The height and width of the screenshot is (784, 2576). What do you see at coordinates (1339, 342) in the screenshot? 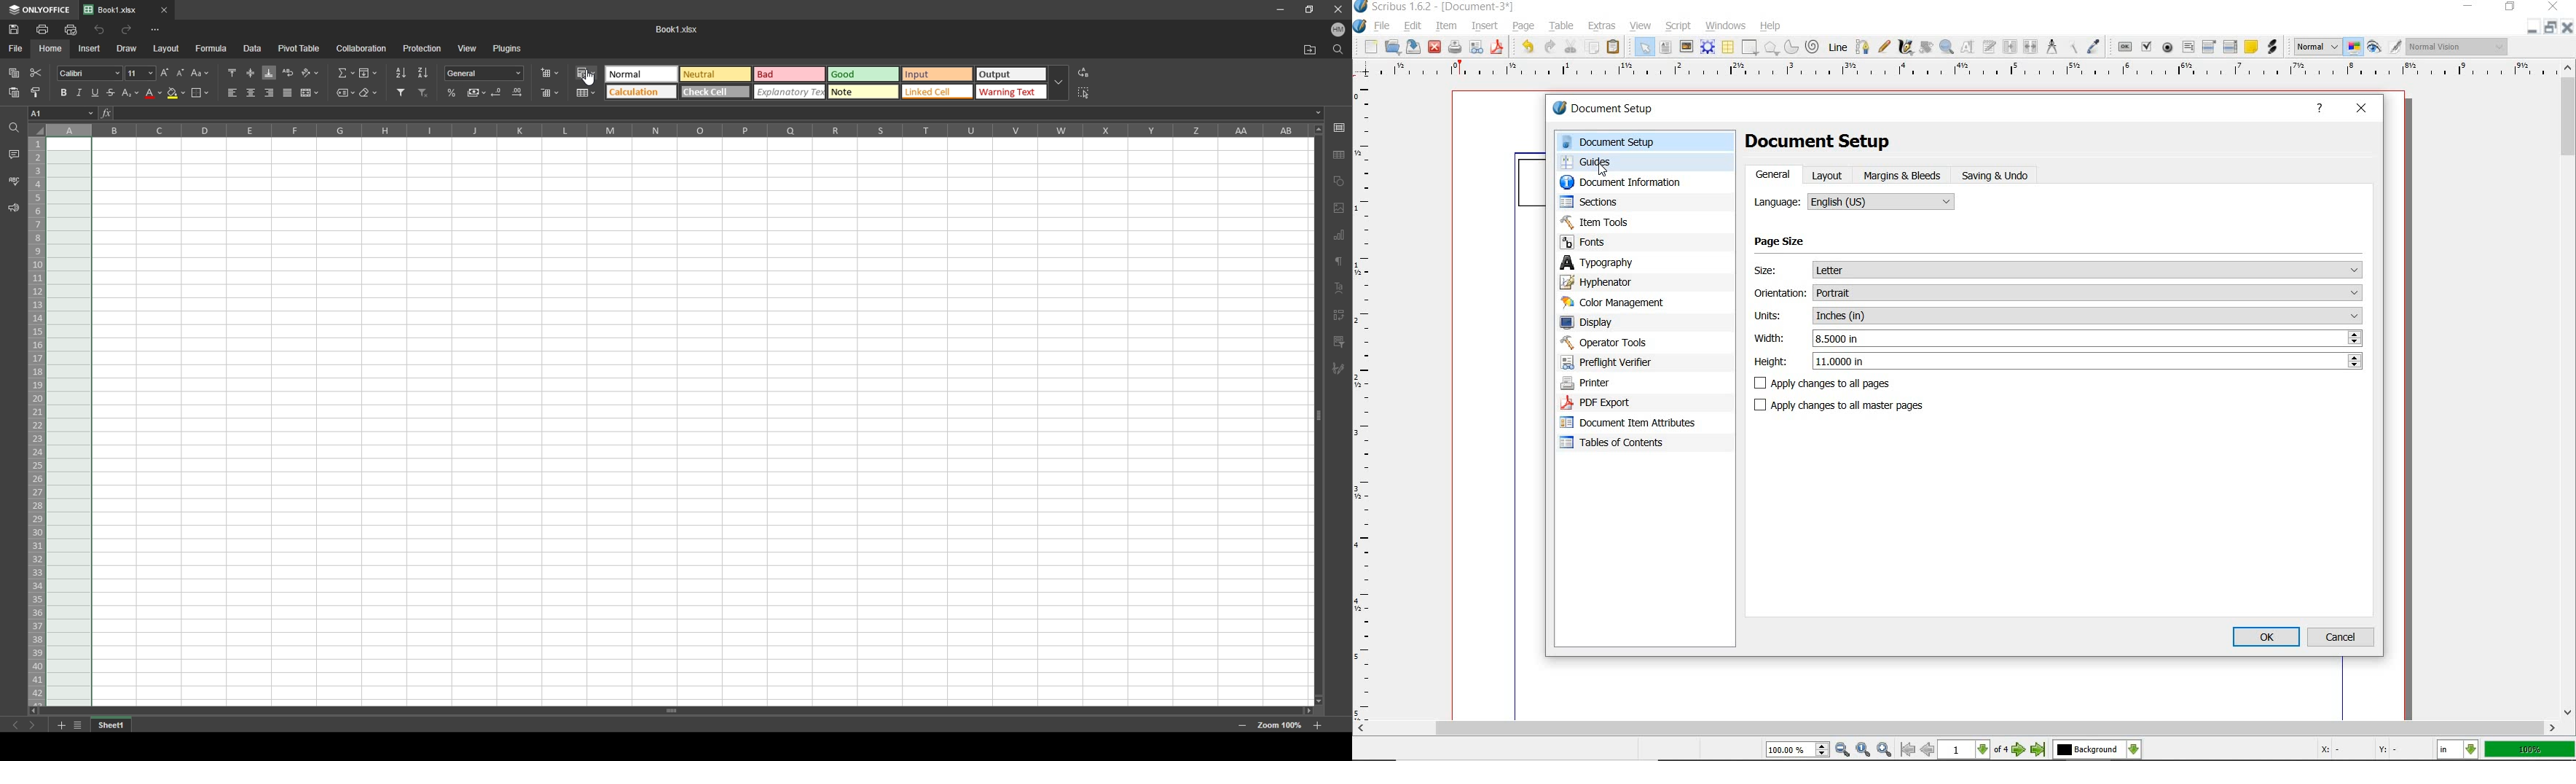
I see `comment` at bounding box center [1339, 342].